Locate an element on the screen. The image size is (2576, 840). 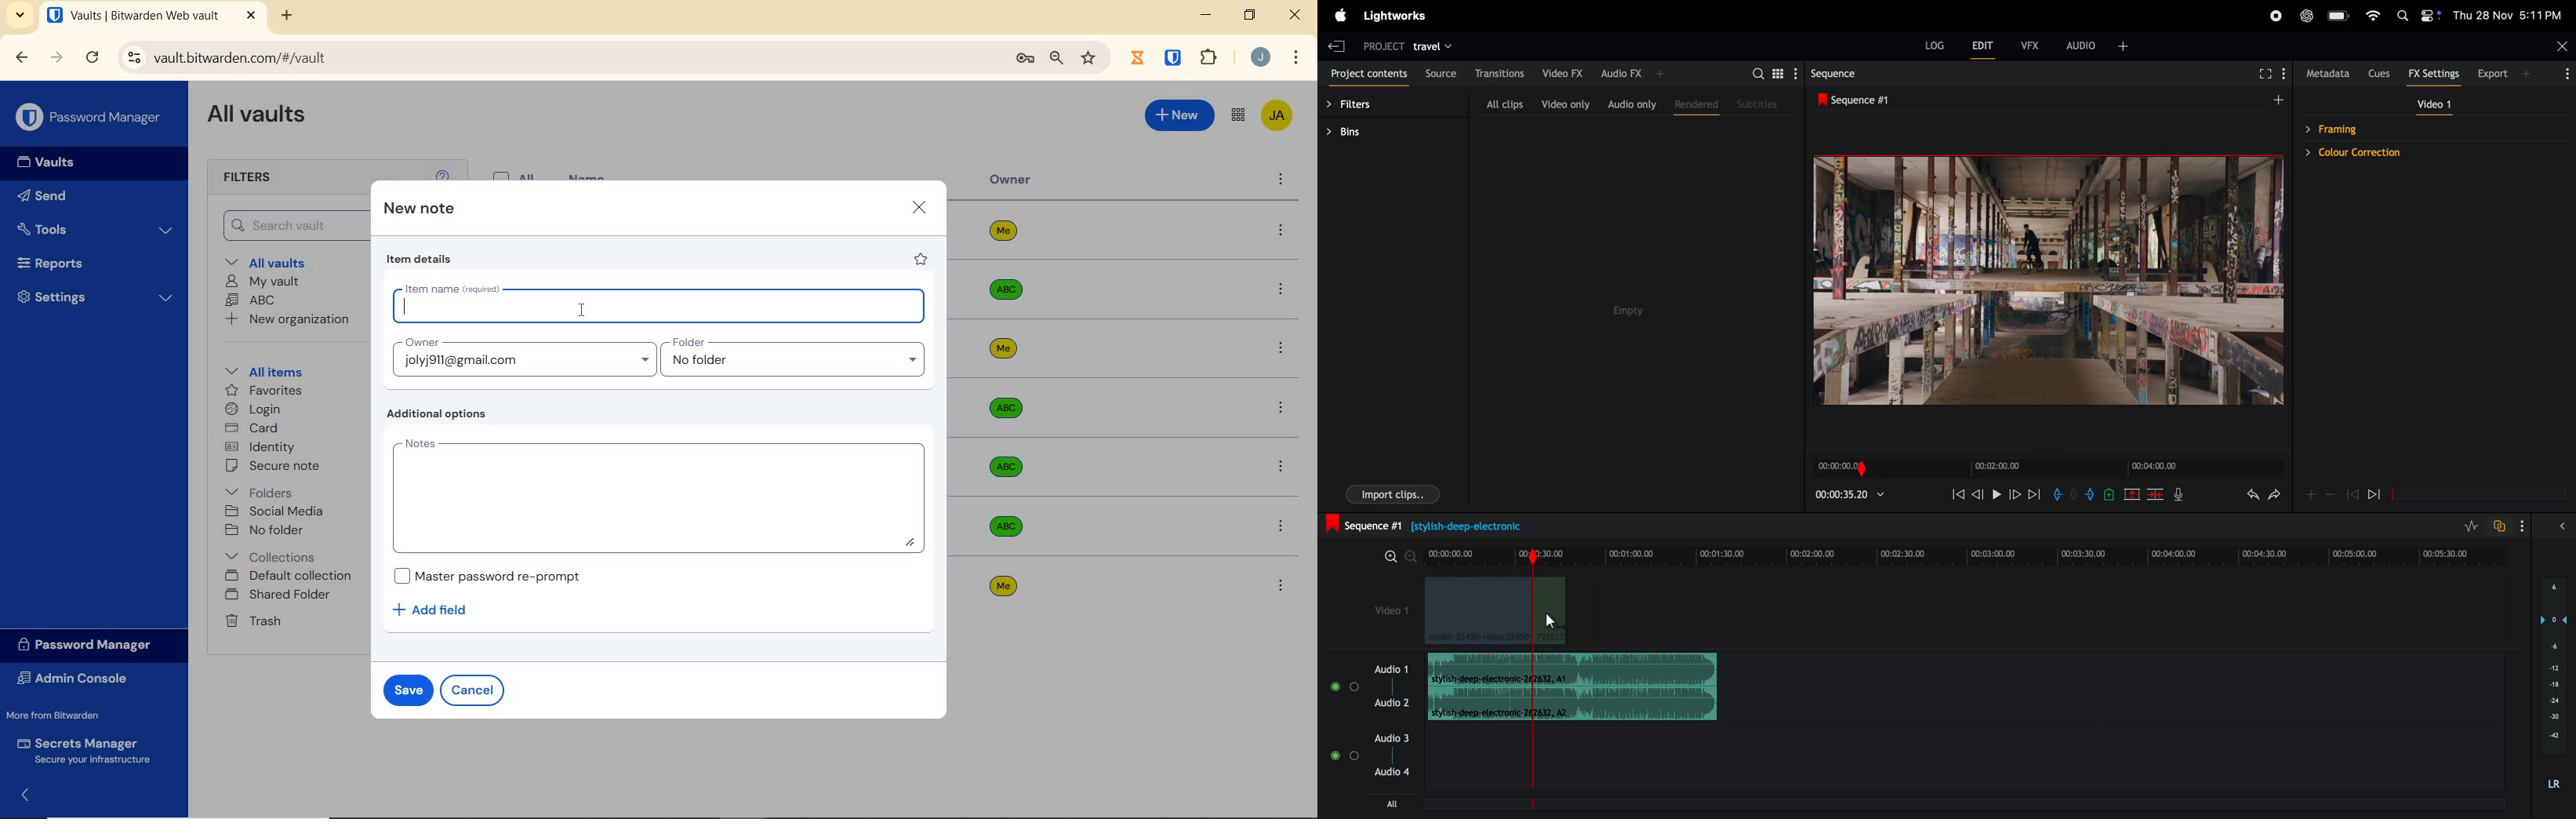
address bar is located at coordinates (555, 57).